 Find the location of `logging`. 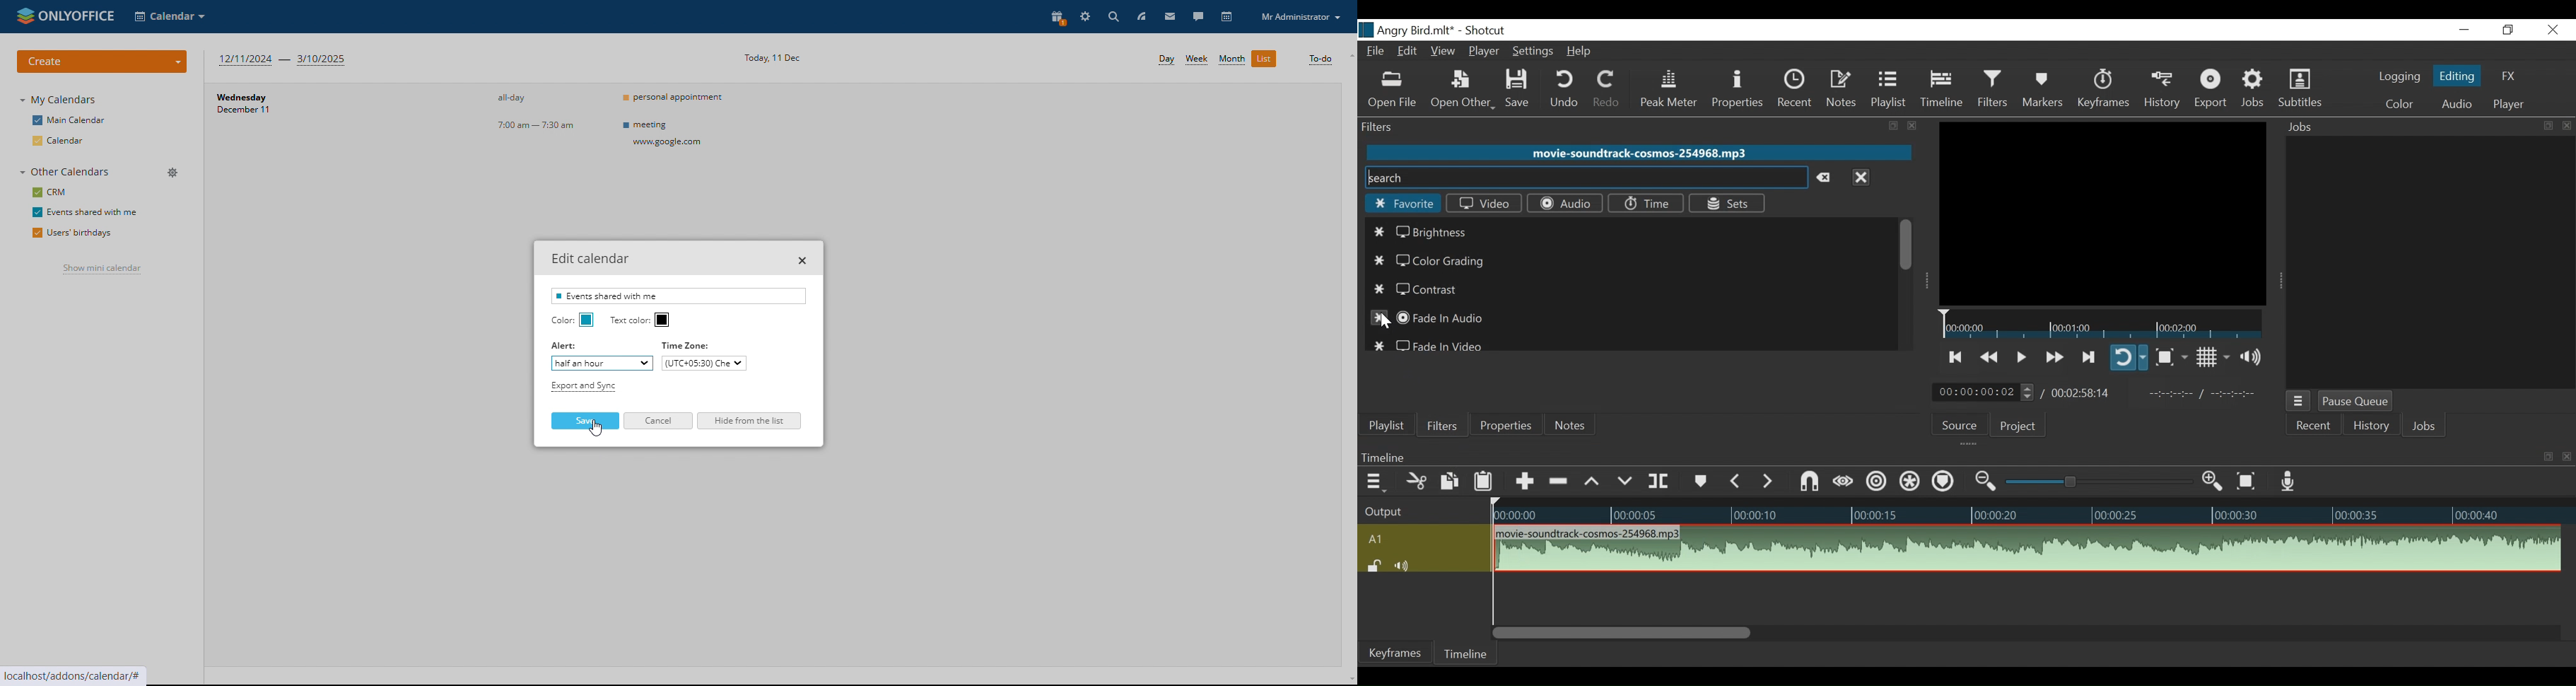

logging is located at coordinates (2398, 78).